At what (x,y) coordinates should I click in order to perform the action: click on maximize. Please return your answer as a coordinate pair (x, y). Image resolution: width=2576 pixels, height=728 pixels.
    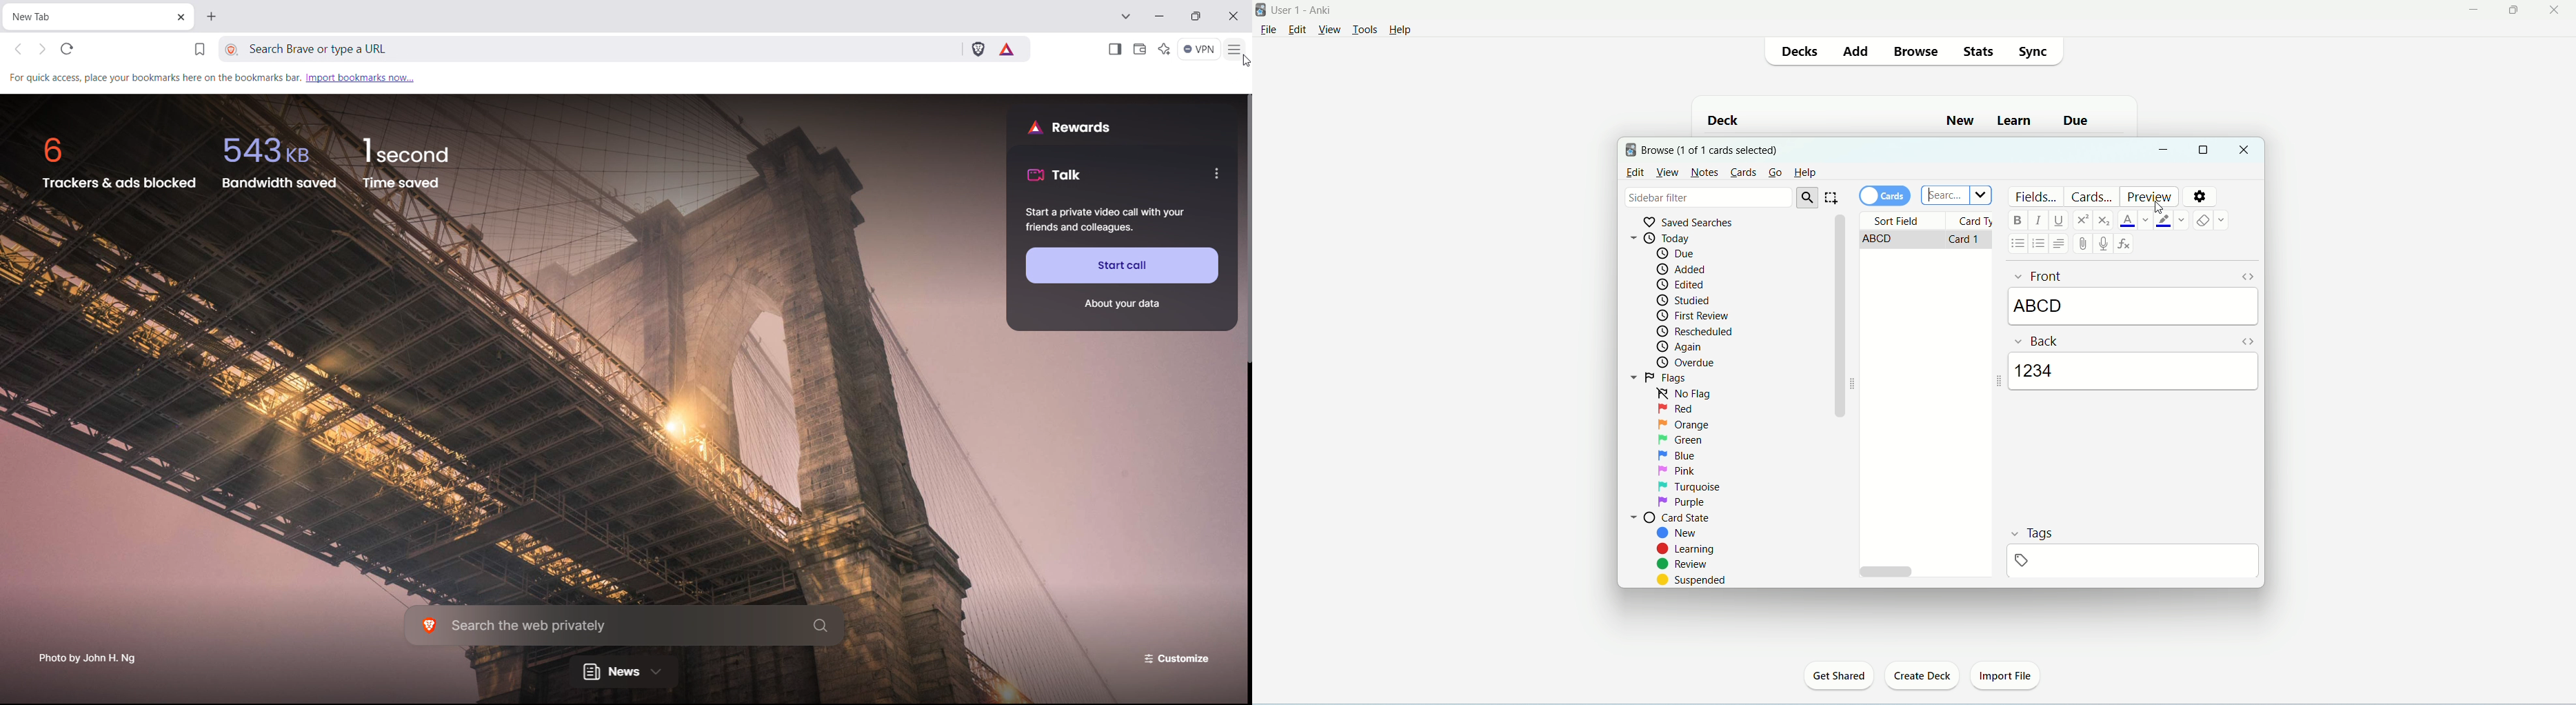
    Looking at the image, I should click on (2203, 150).